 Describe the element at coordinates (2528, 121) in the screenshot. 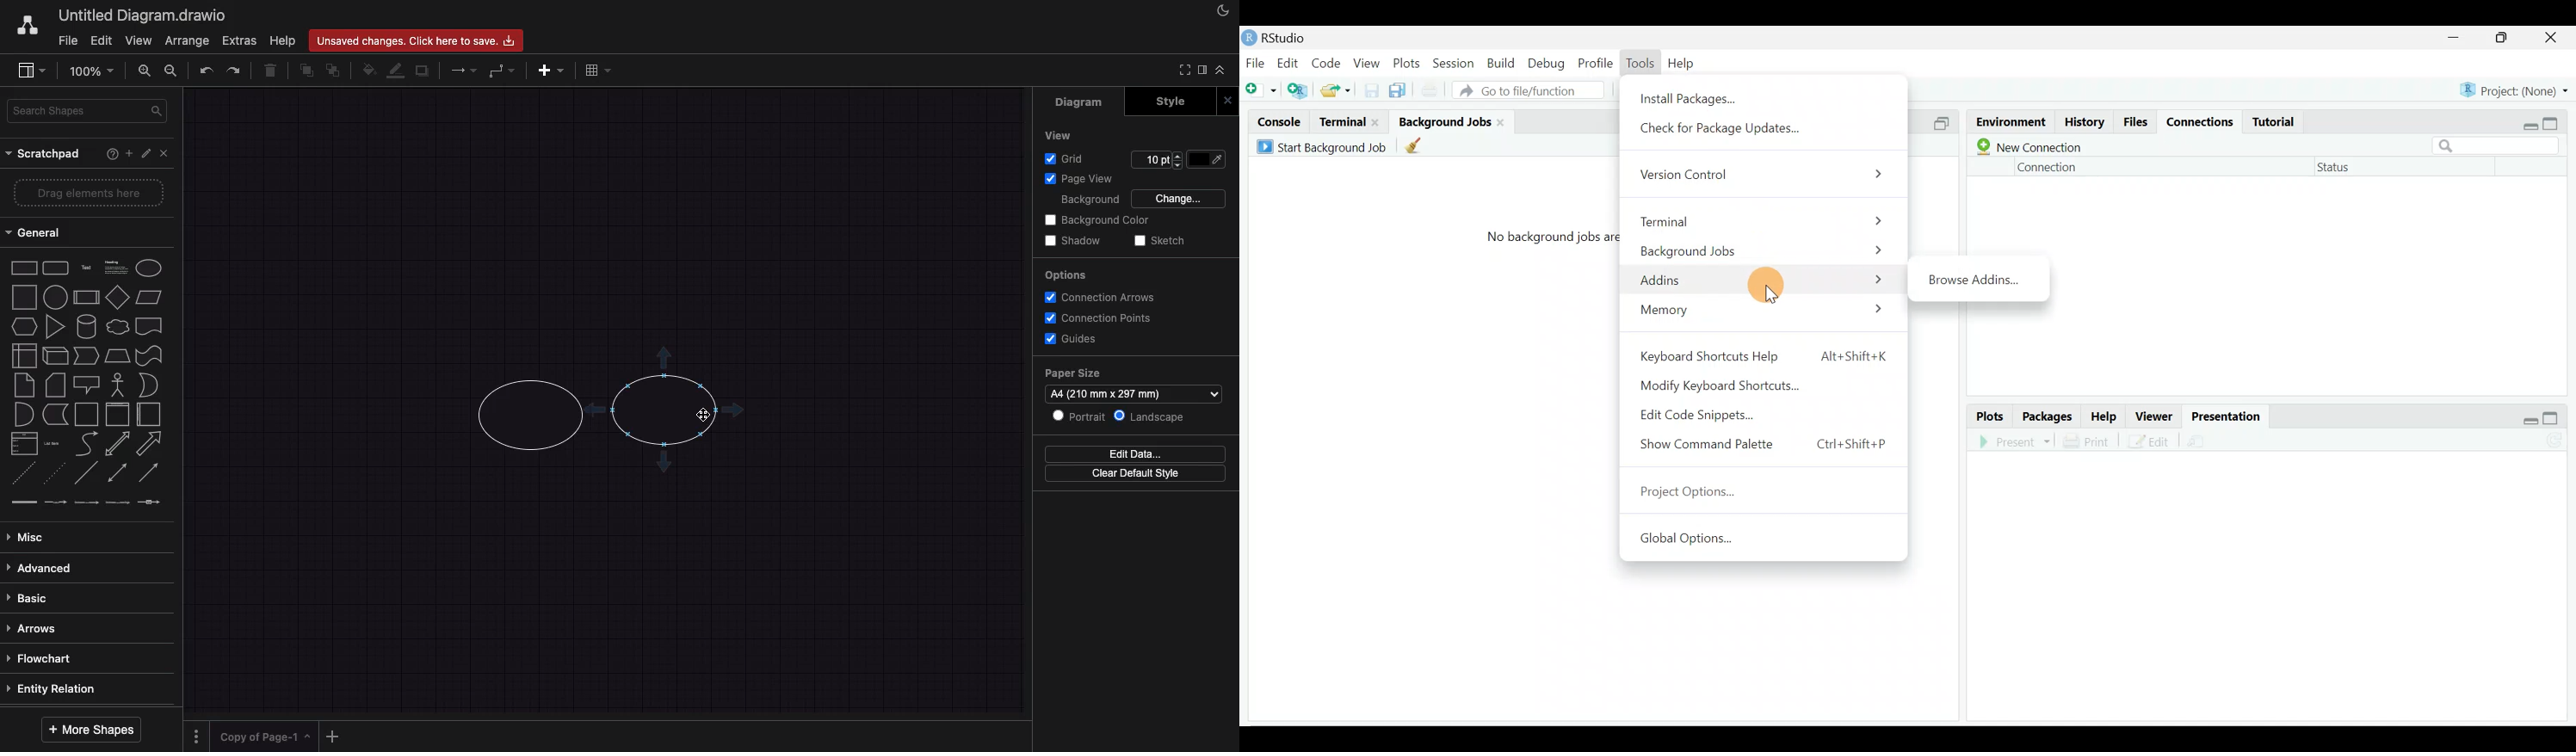

I see `restore down` at that location.